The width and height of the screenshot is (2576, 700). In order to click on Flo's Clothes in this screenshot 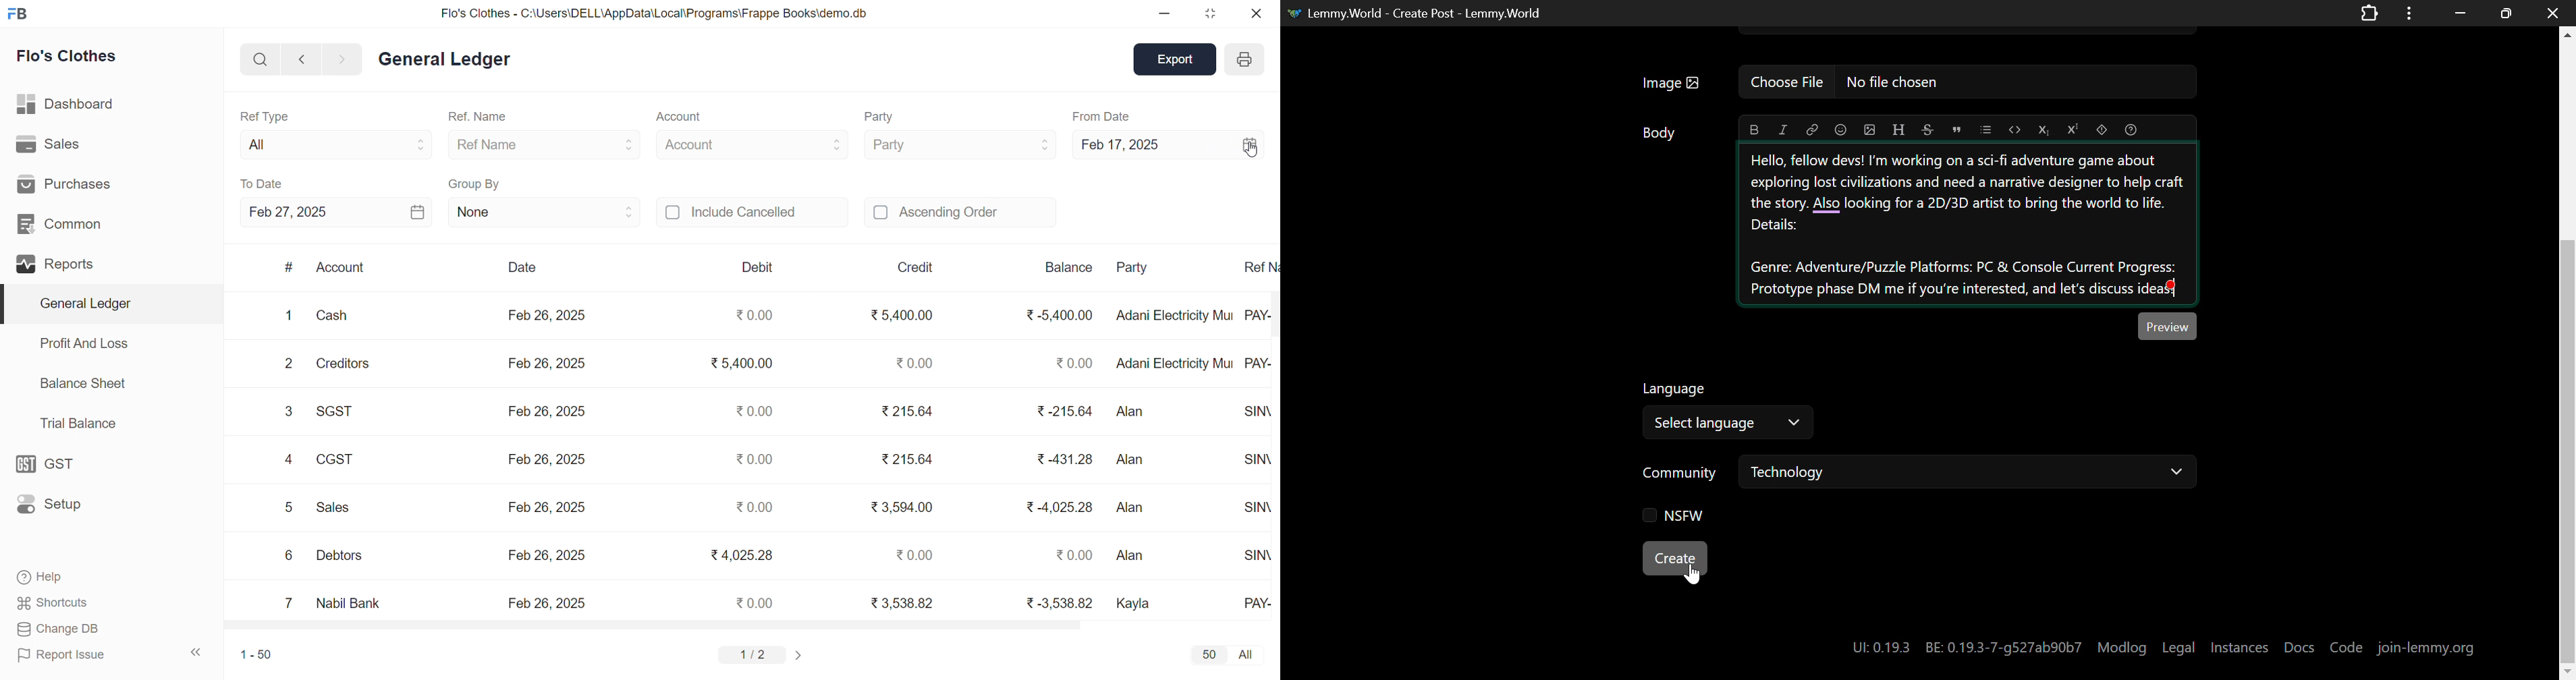, I will do `click(67, 56)`.